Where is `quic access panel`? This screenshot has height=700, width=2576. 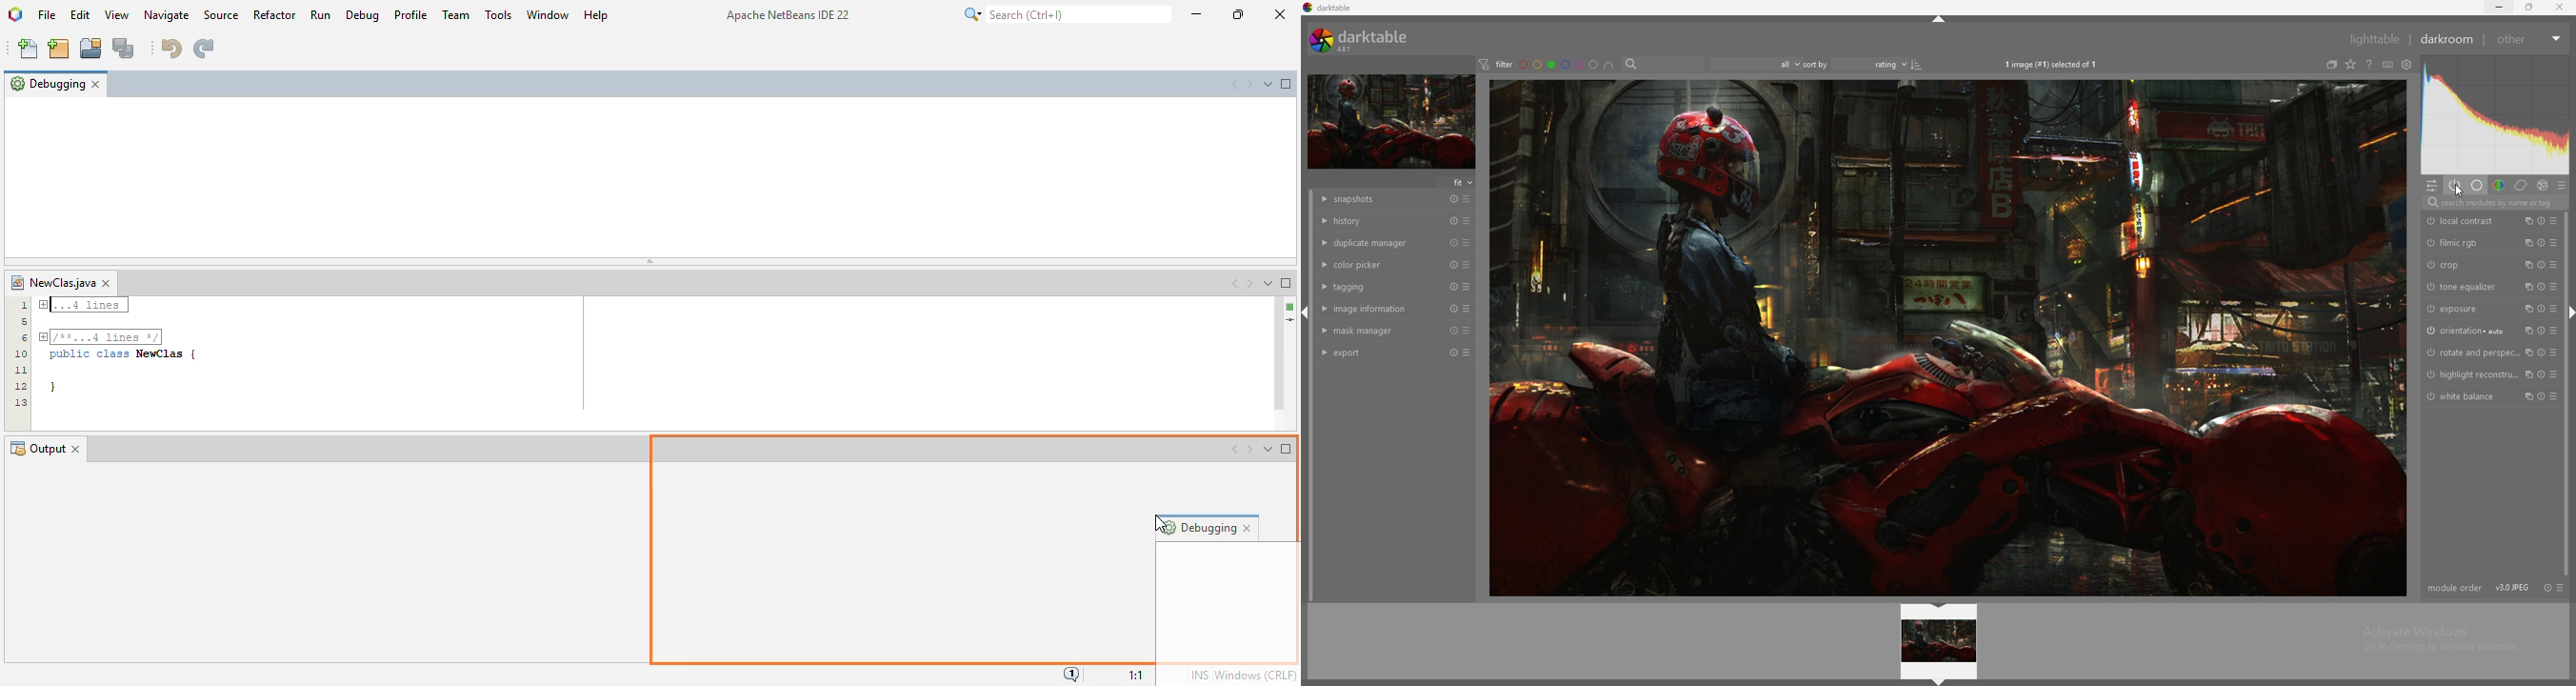 quic access panel is located at coordinates (2432, 186).